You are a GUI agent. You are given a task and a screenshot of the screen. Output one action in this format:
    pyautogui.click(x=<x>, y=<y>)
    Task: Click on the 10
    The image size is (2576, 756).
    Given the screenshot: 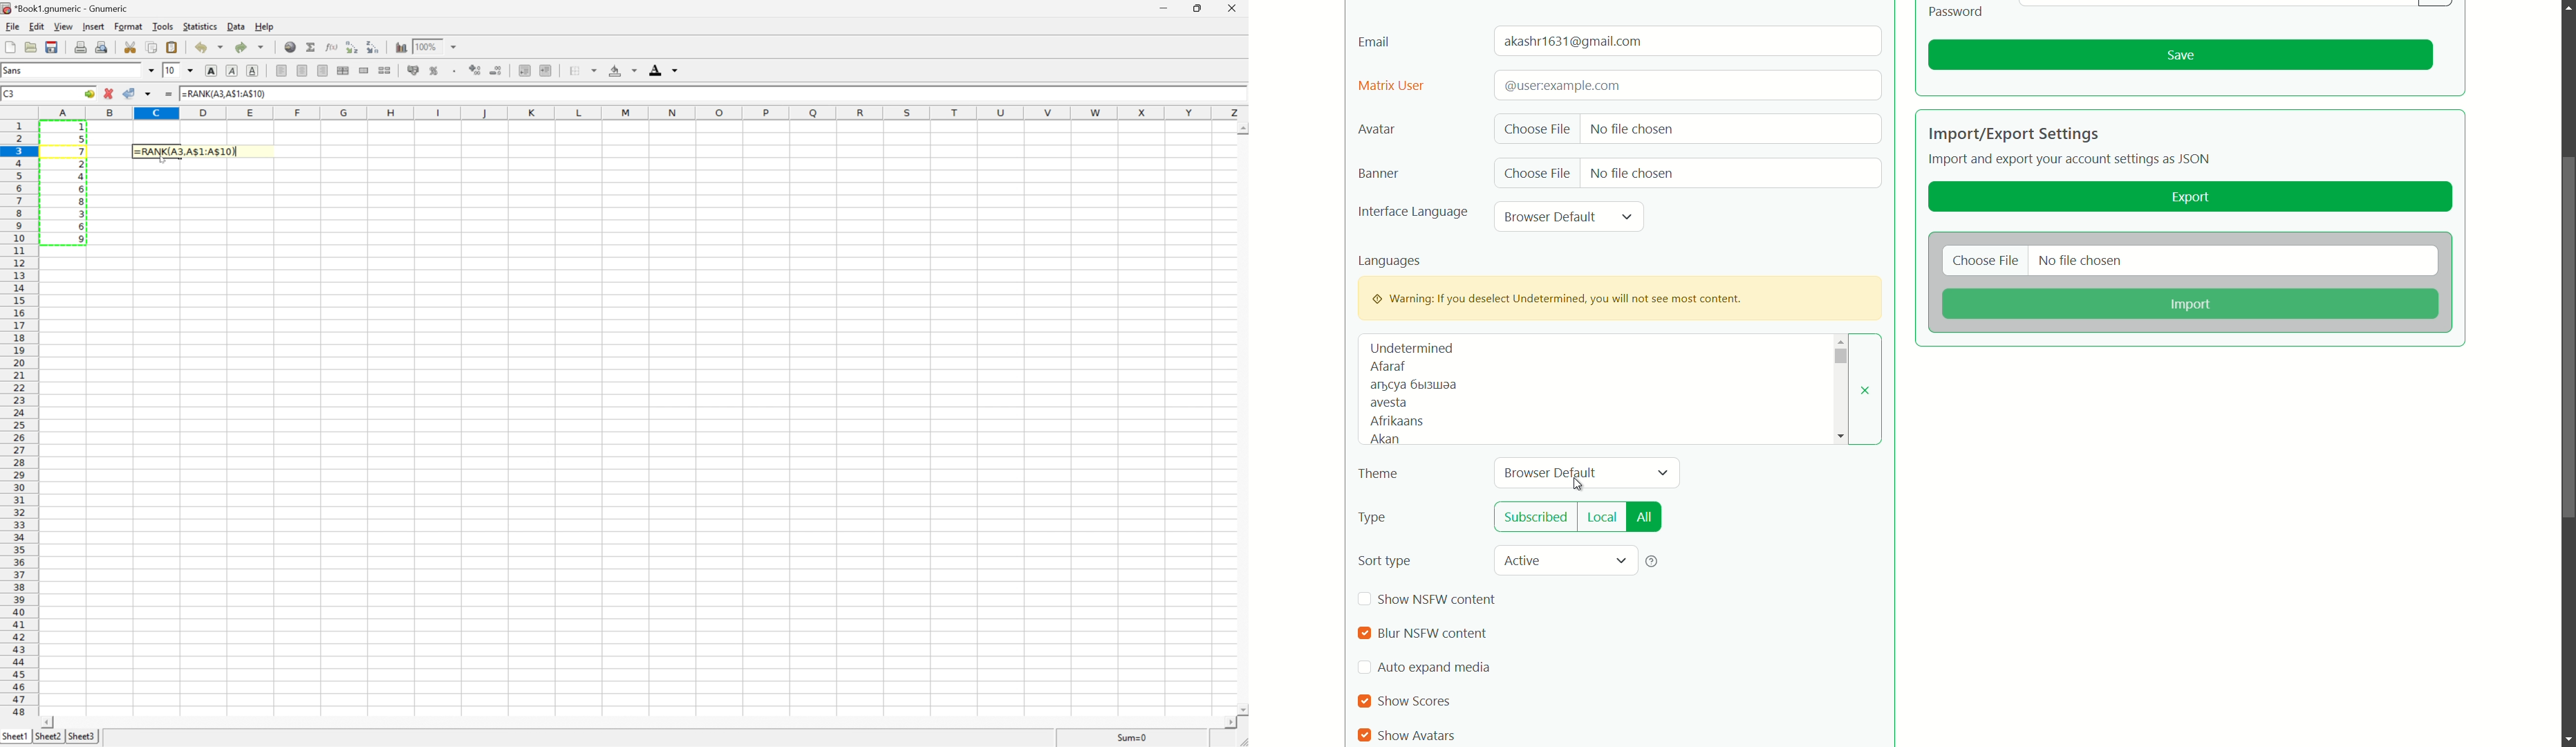 What is the action you would take?
    pyautogui.click(x=170, y=70)
    